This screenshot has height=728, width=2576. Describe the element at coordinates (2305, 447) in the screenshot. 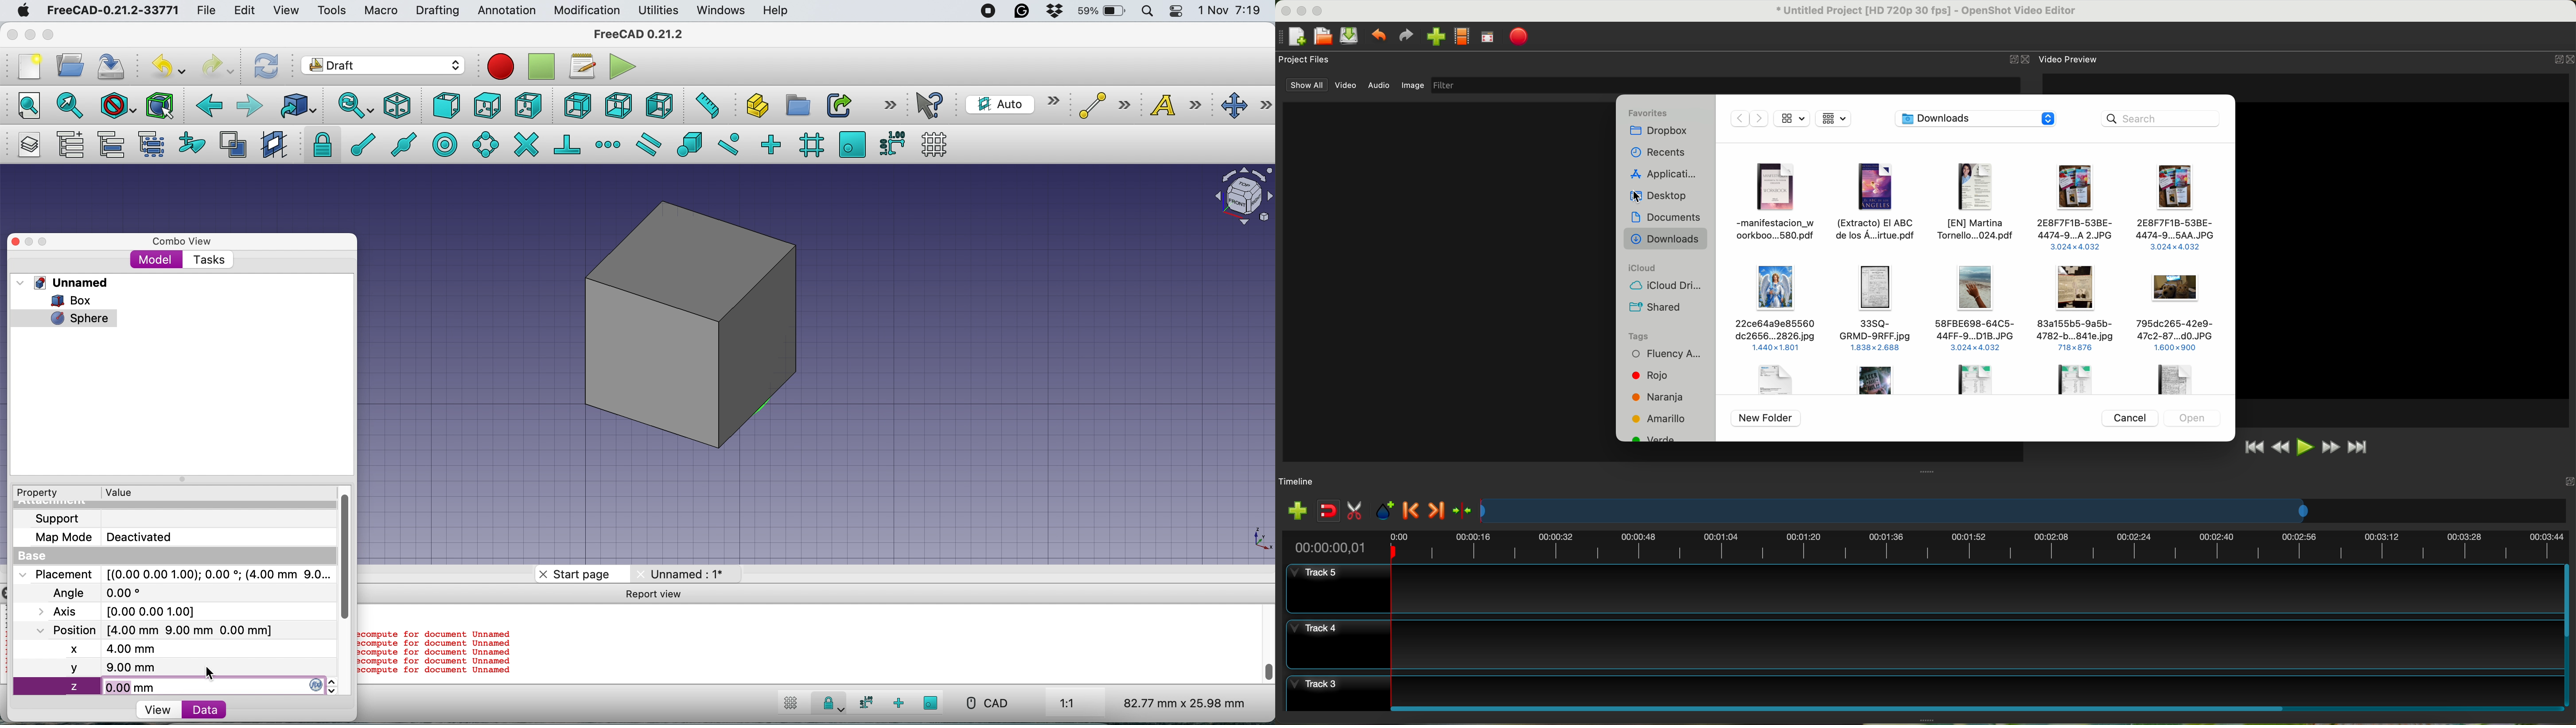

I see `play` at that location.